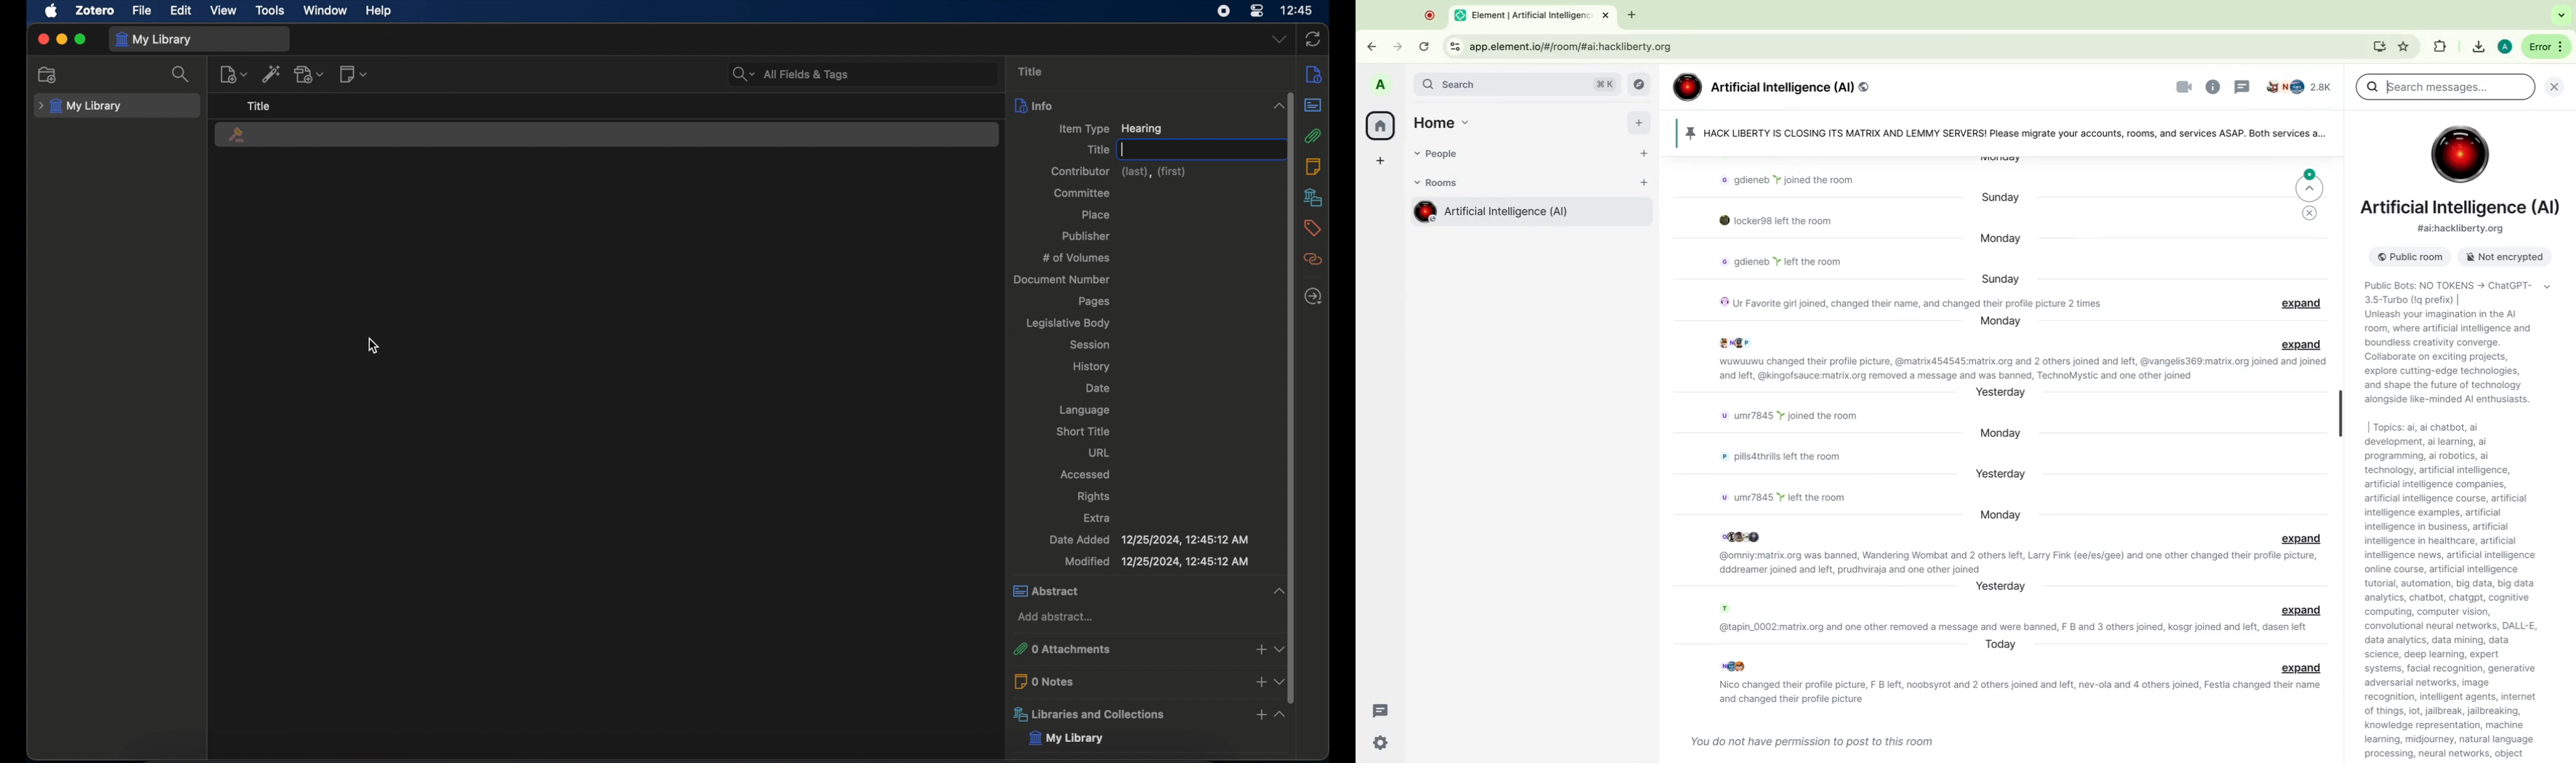  Describe the element at coordinates (1380, 125) in the screenshot. I see `home` at that location.